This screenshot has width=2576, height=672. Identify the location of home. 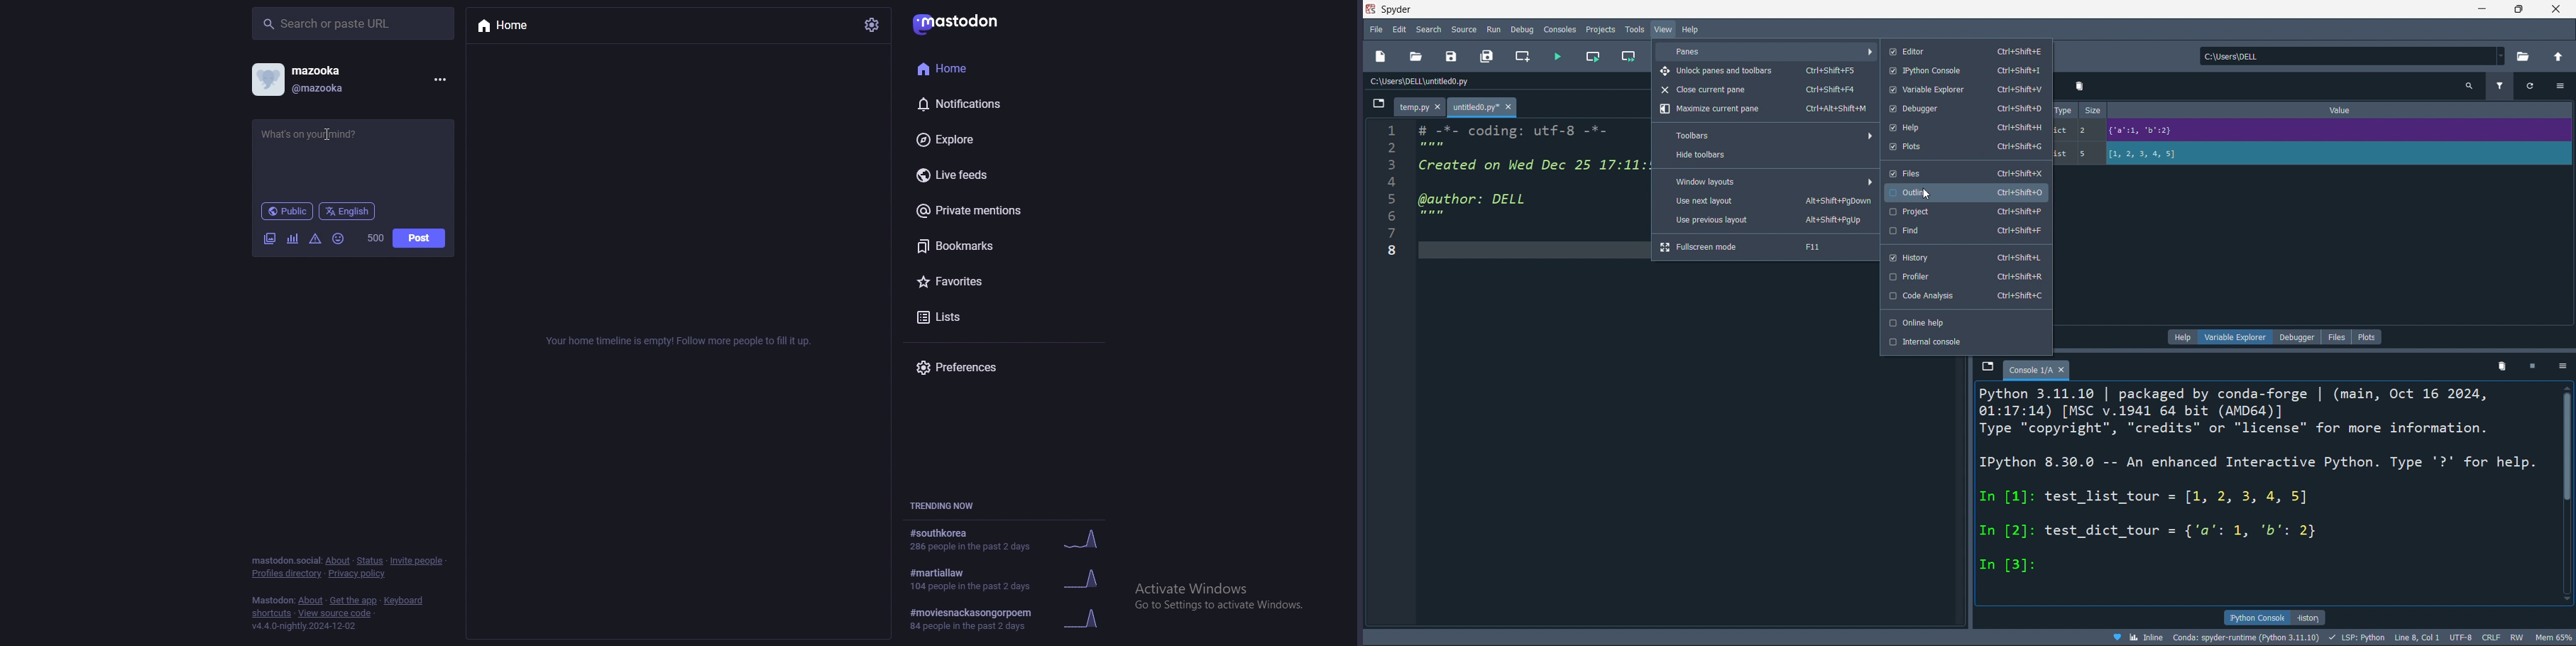
(533, 26).